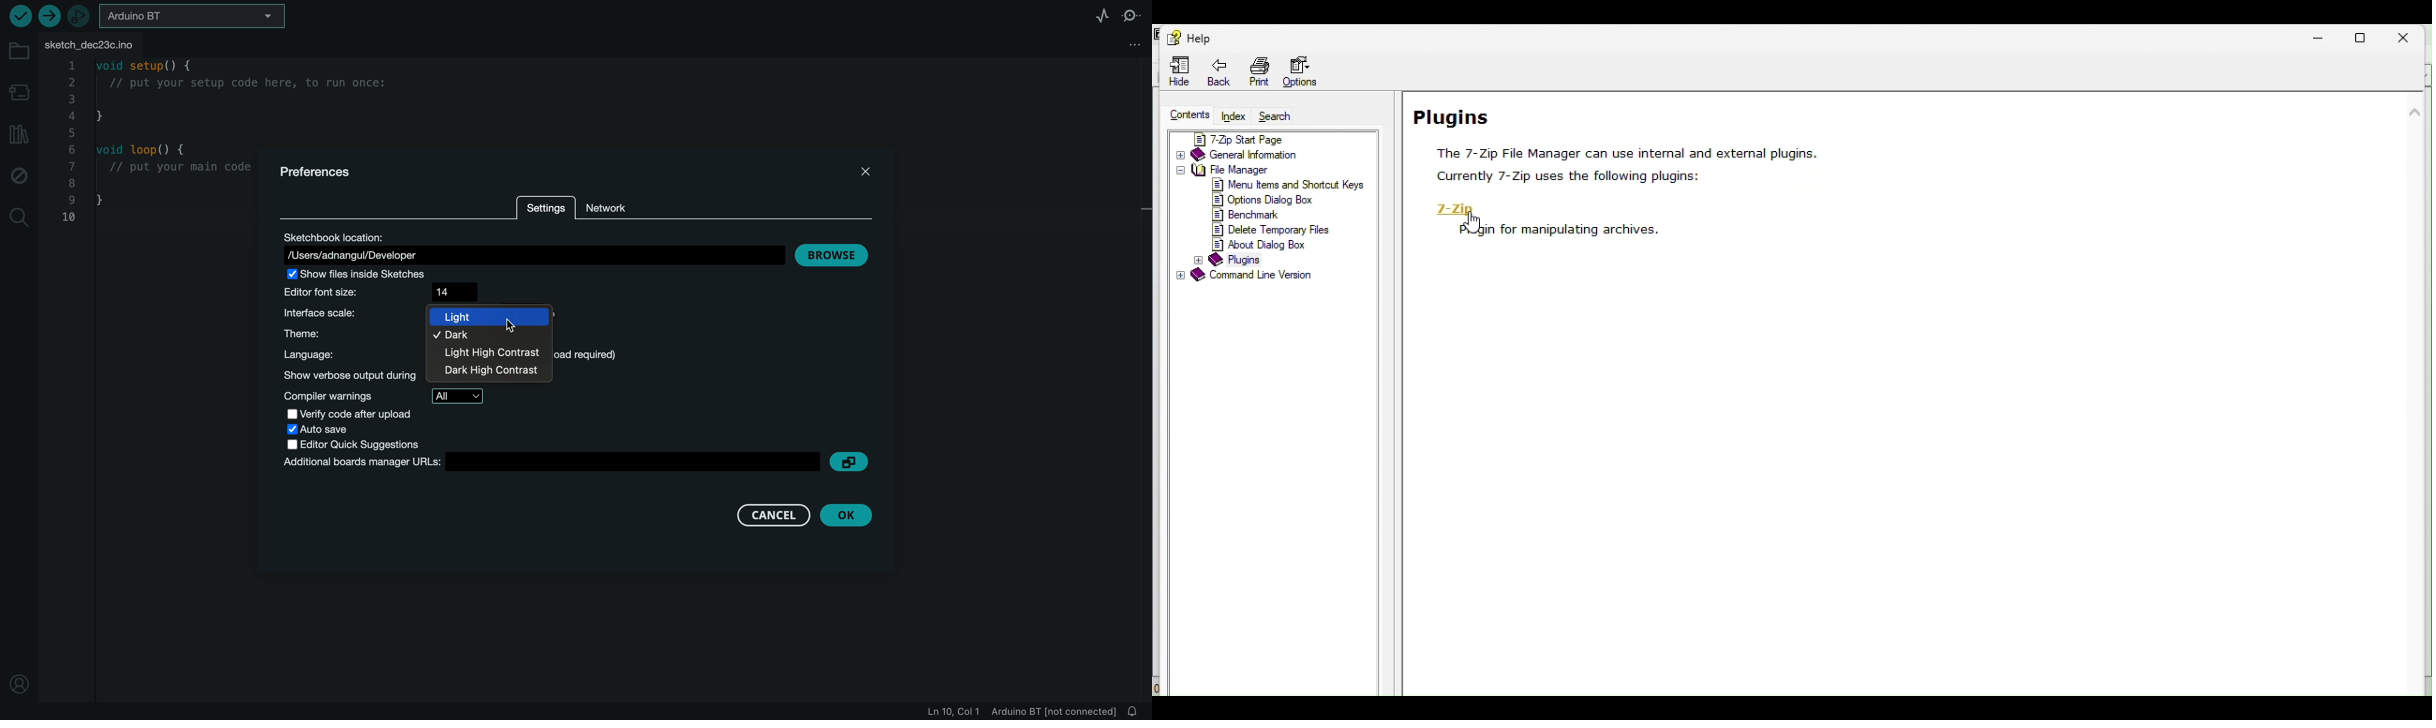  Describe the element at coordinates (490, 354) in the screenshot. I see `light high contrast` at that location.